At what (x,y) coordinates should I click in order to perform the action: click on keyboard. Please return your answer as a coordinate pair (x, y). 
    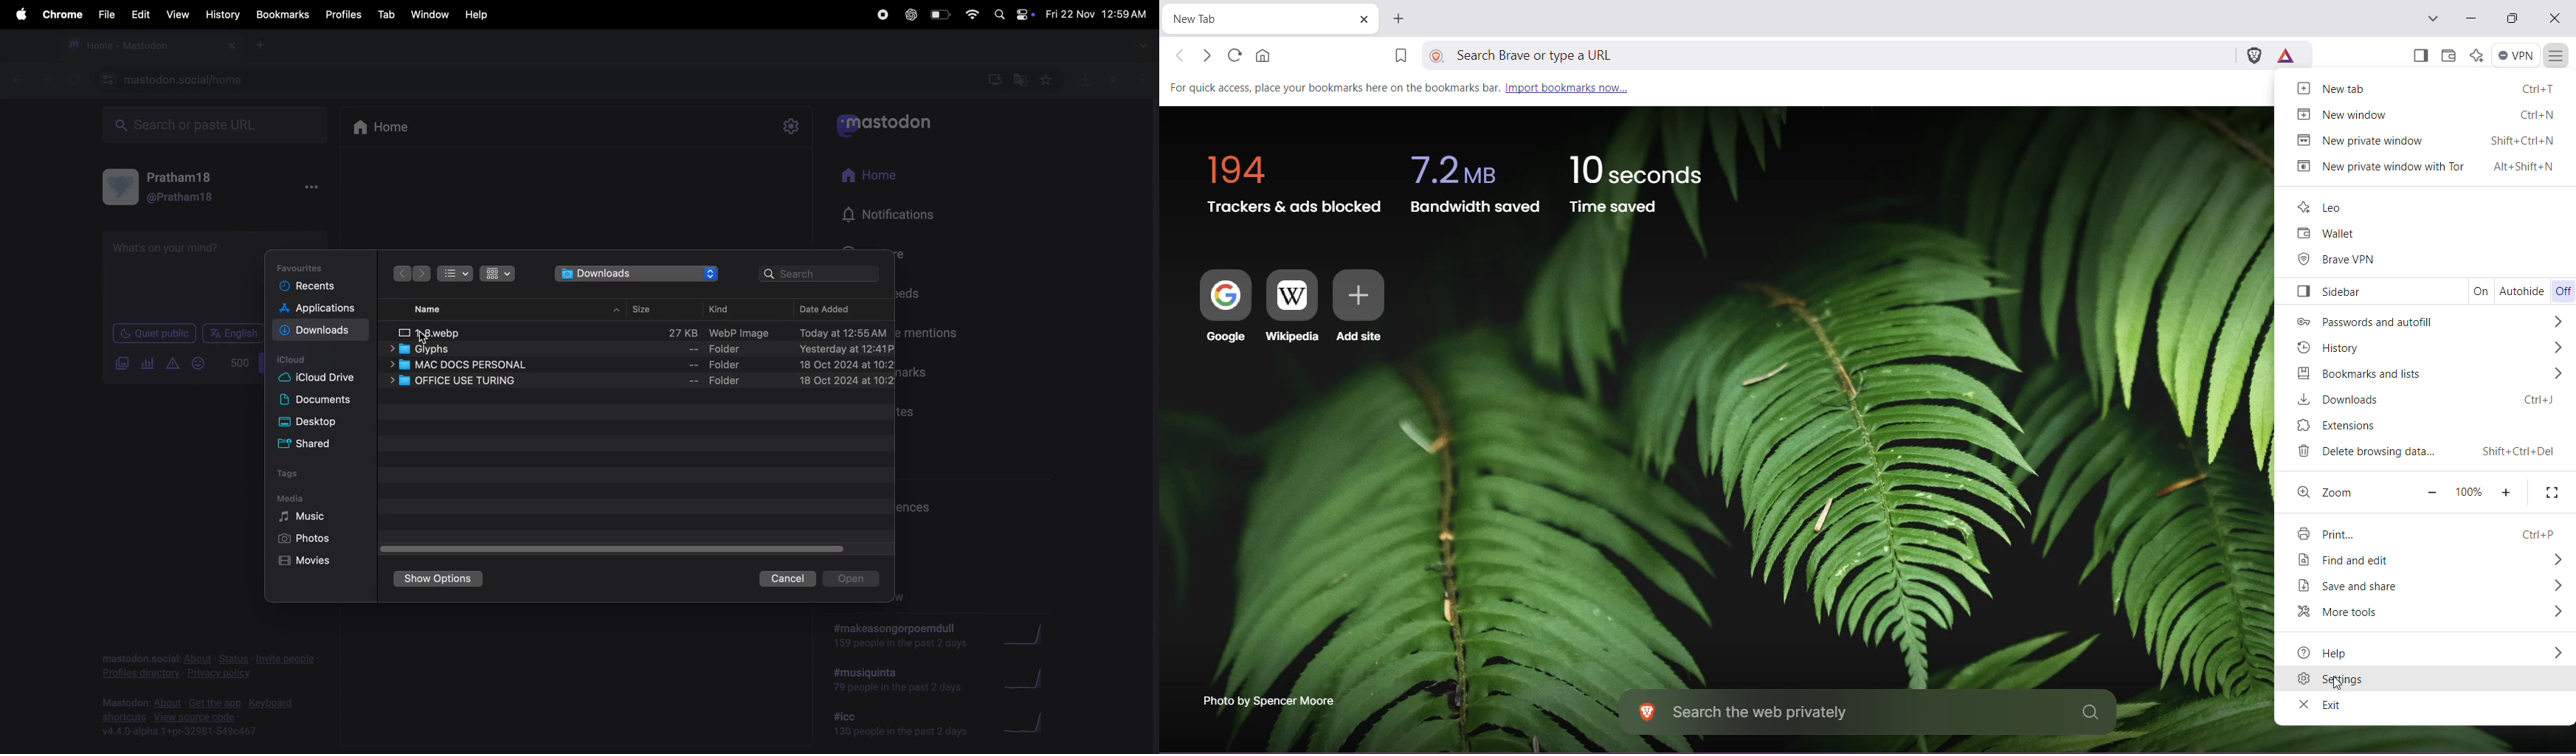
    Looking at the image, I should click on (274, 704).